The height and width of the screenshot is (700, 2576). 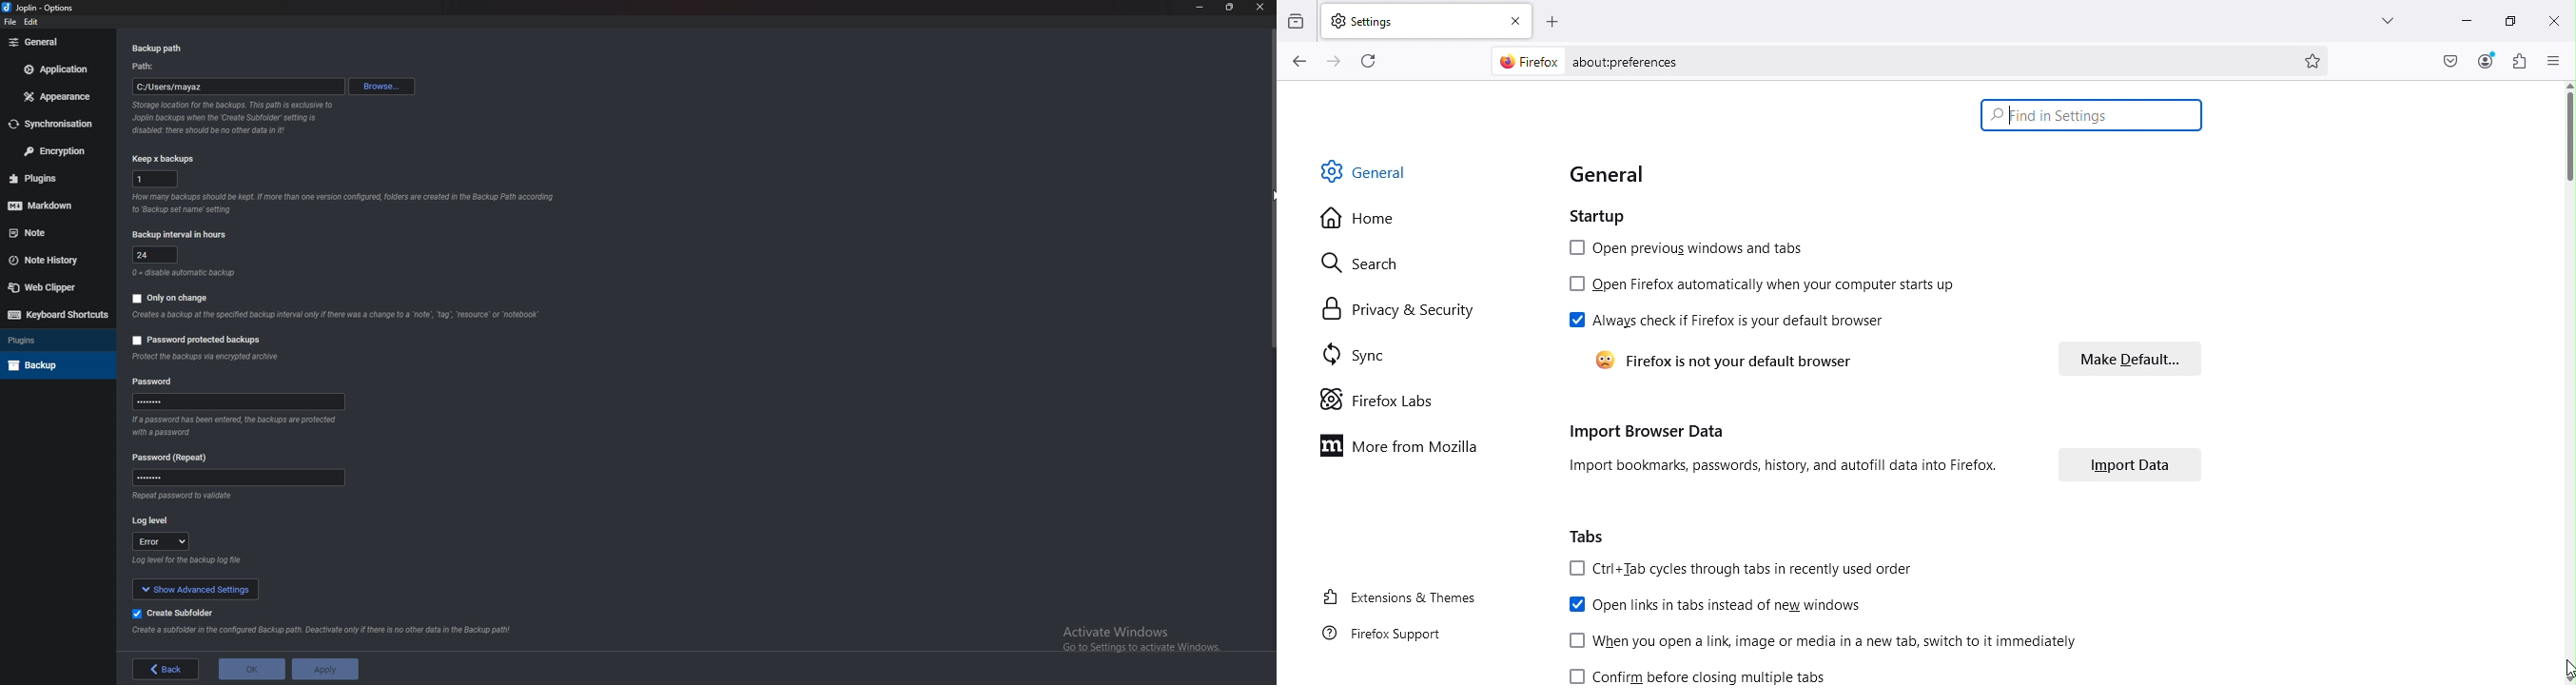 What do you see at coordinates (54, 365) in the screenshot?
I see `Back up` at bounding box center [54, 365].